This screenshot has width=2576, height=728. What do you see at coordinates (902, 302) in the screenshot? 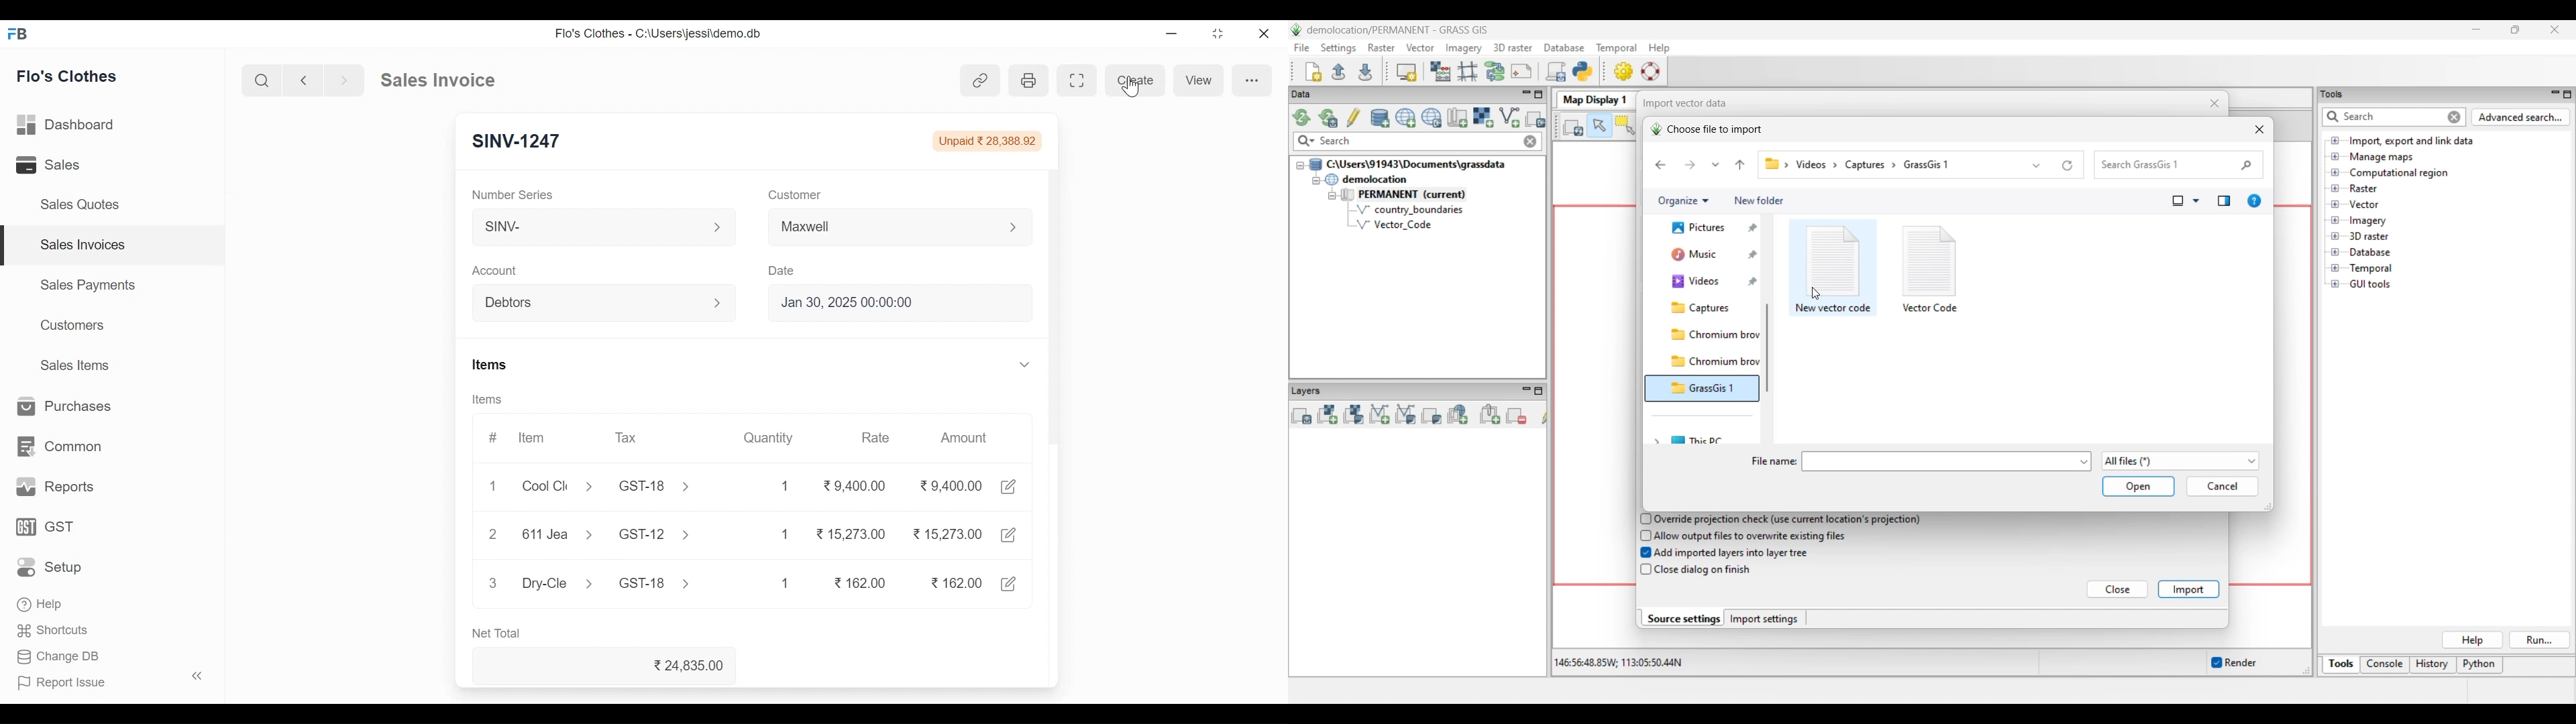
I see `Jan 30, 2025 00:00:00` at bounding box center [902, 302].